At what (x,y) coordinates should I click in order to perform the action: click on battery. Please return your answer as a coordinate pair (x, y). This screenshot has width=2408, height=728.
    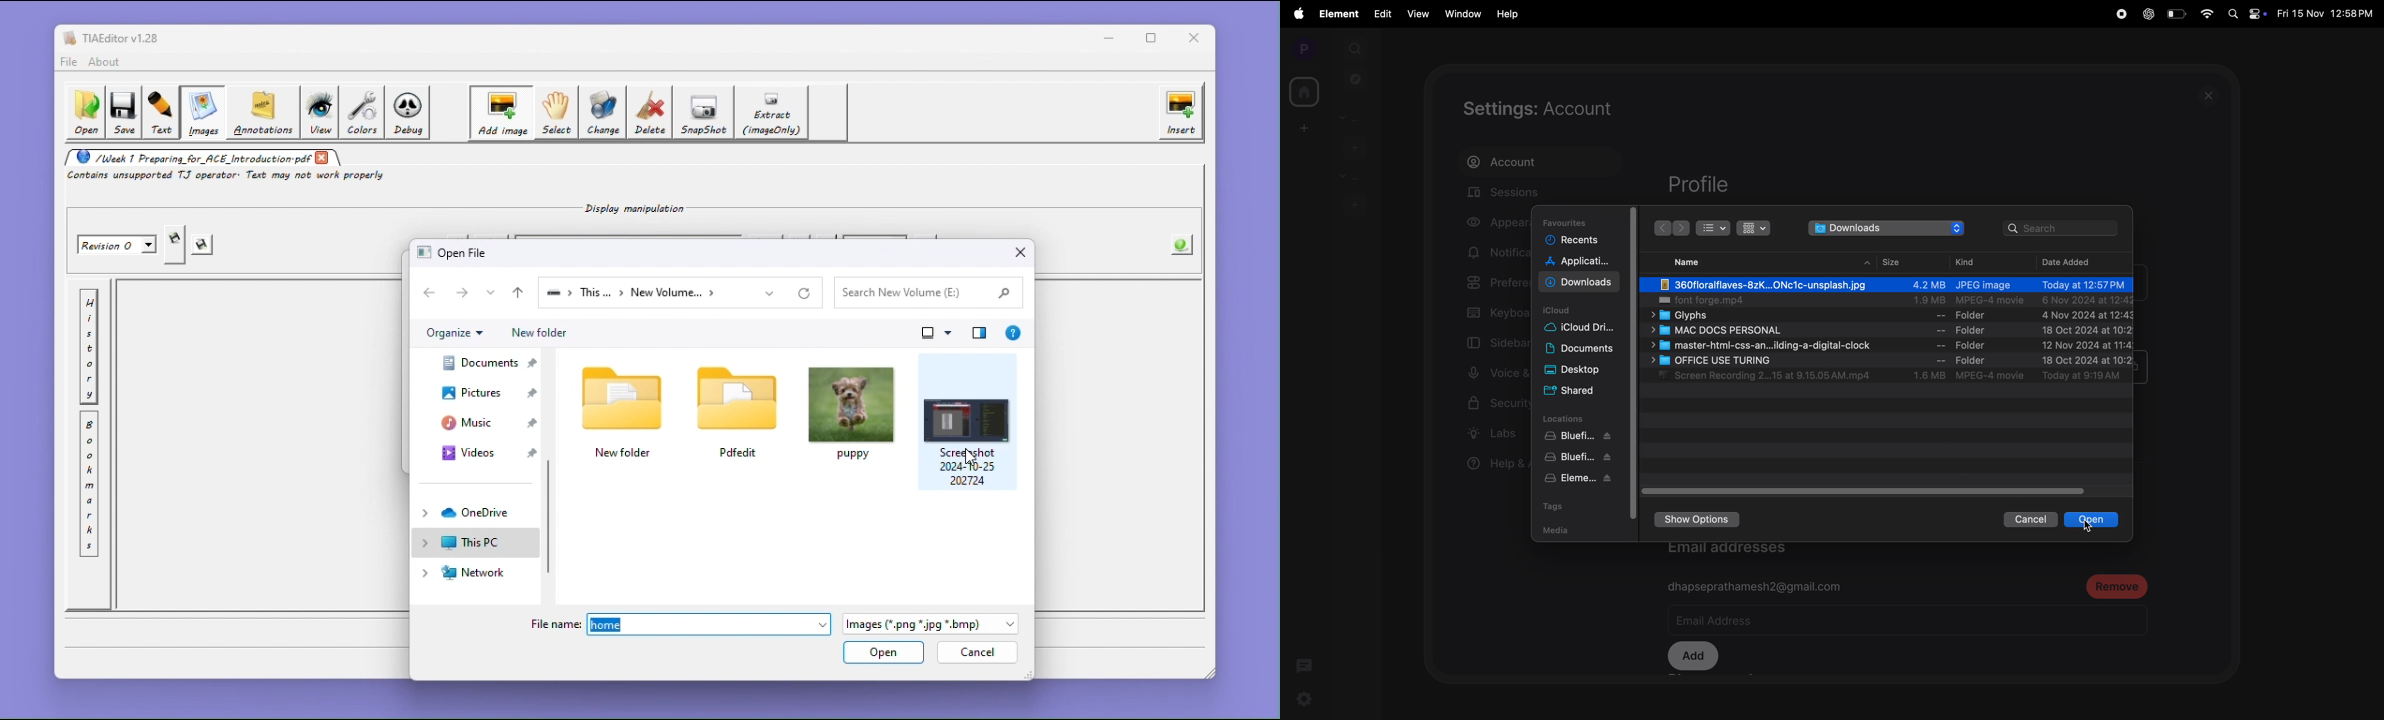
    Looking at the image, I should click on (2176, 14).